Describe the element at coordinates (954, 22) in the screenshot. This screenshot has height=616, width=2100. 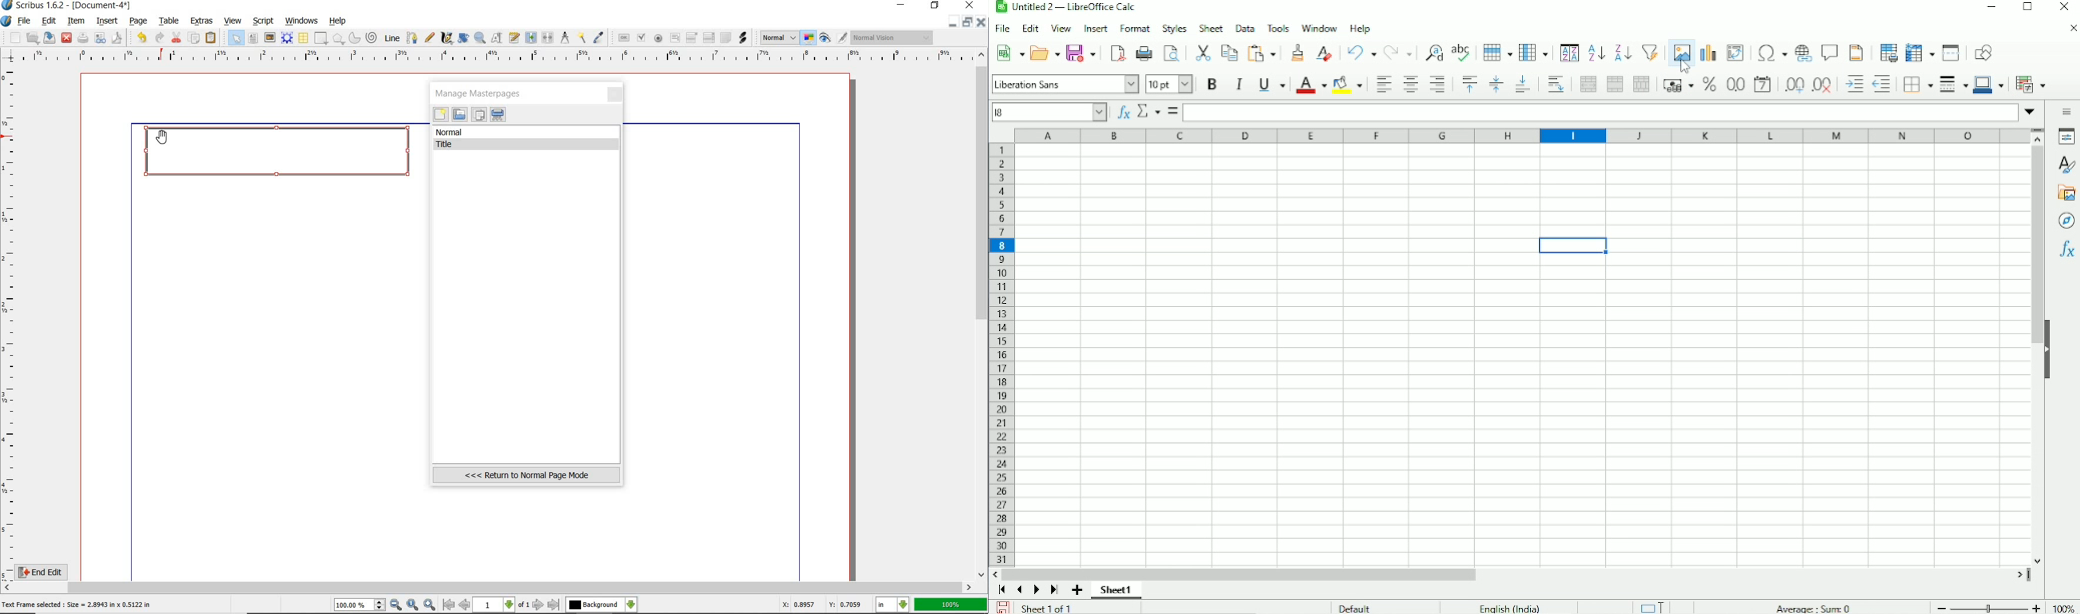
I see `minimize` at that location.